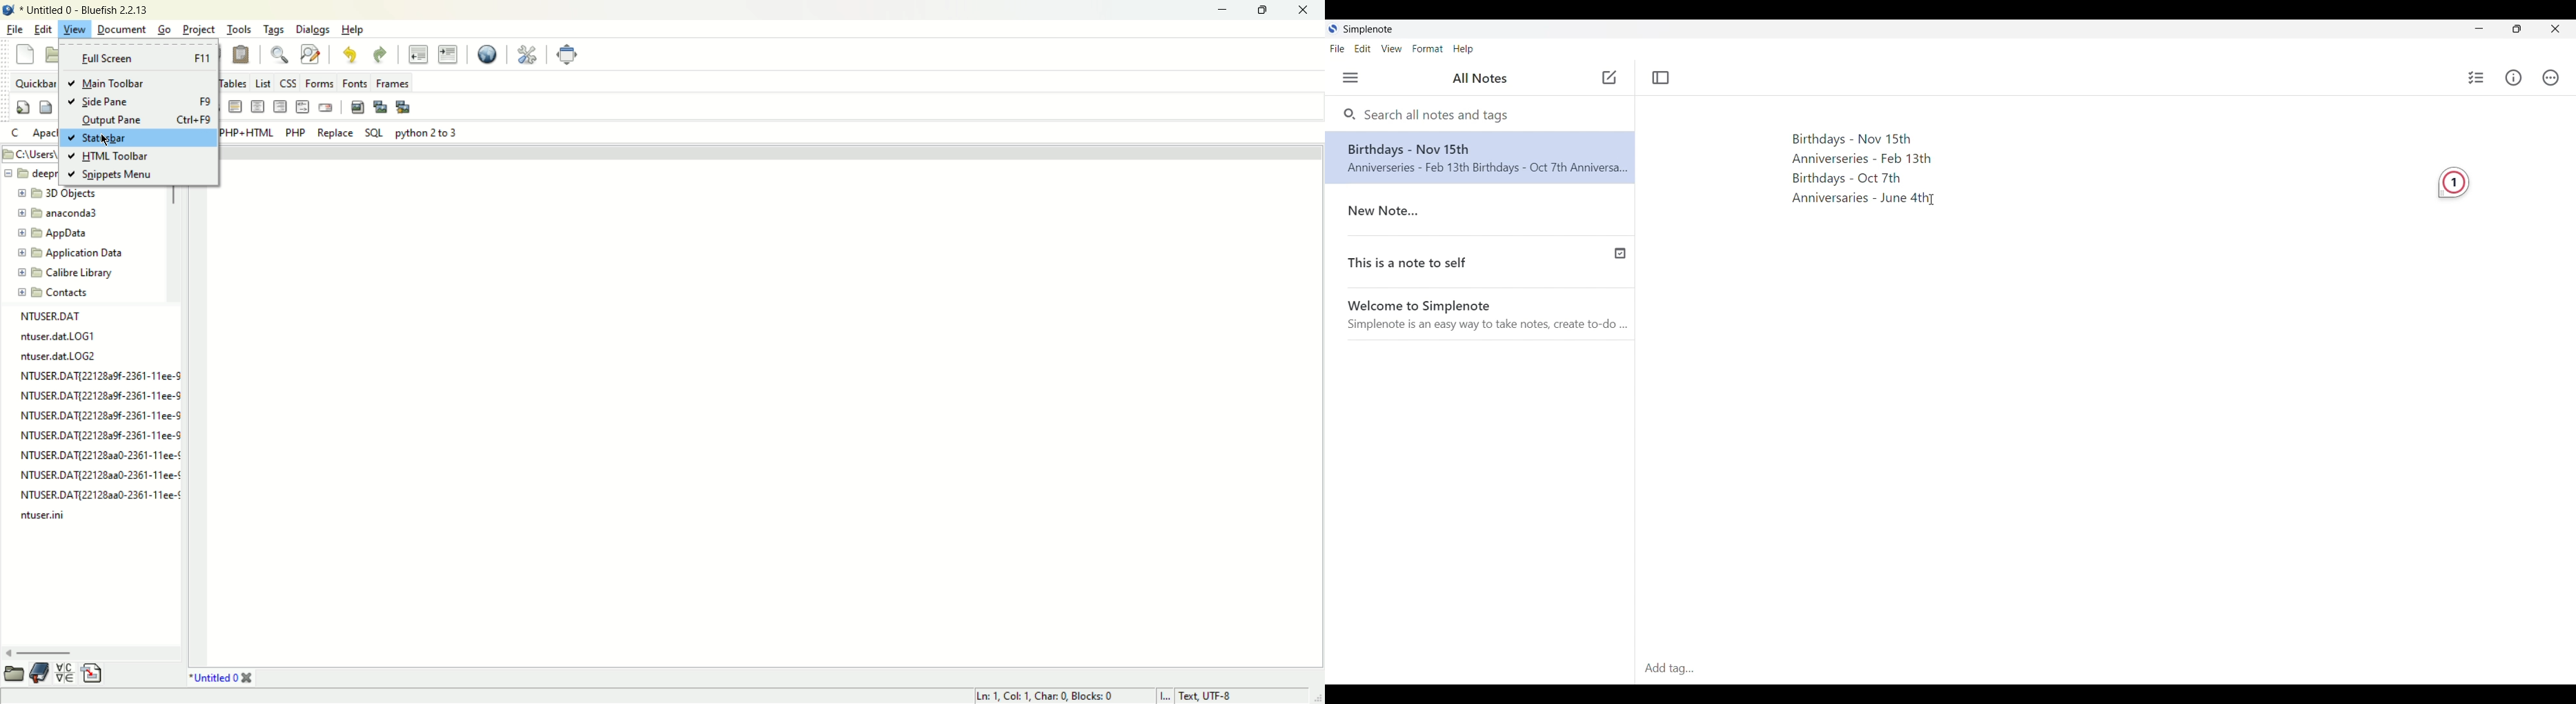  What do you see at coordinates (2514, 77) in the screenshot?
I see `Info` at bounding box center [2514, 77].